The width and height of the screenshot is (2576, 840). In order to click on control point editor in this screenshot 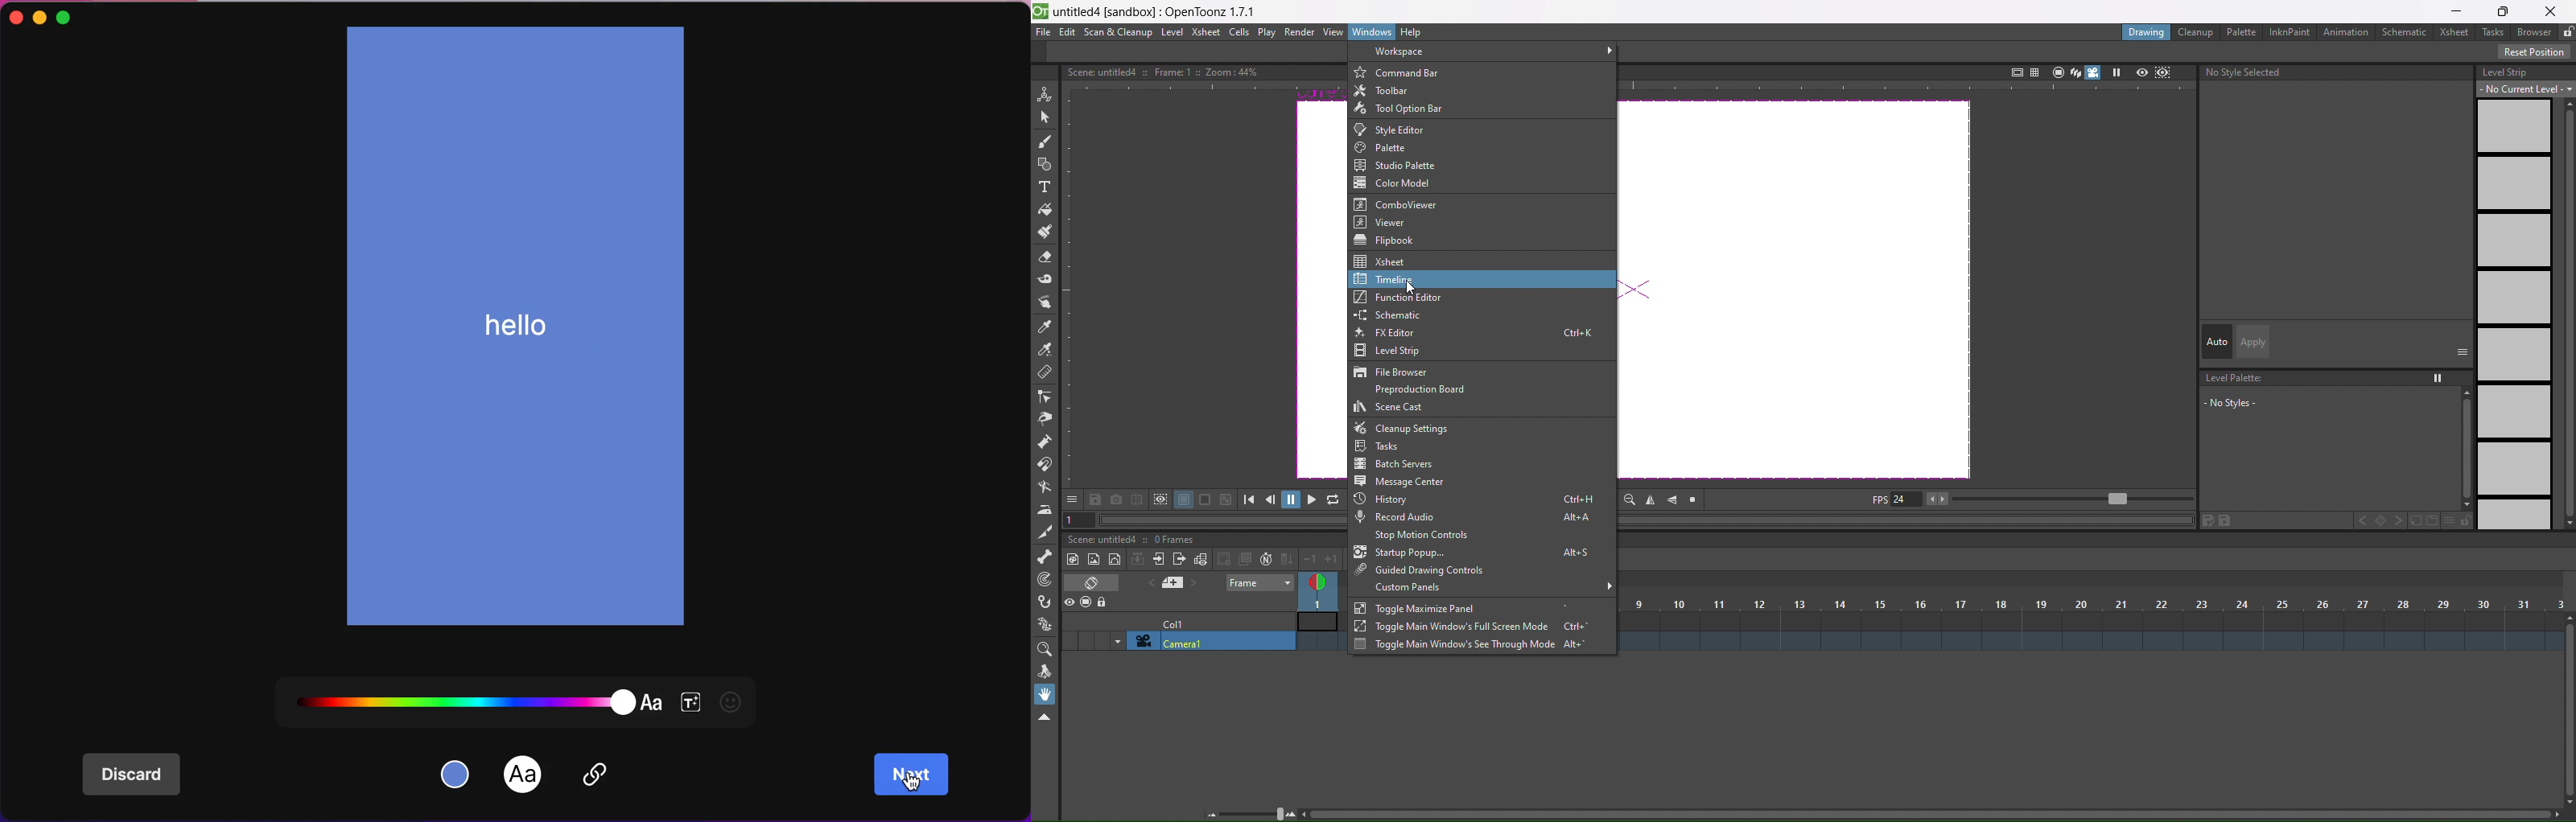, I will do `click(1045, 397)`.